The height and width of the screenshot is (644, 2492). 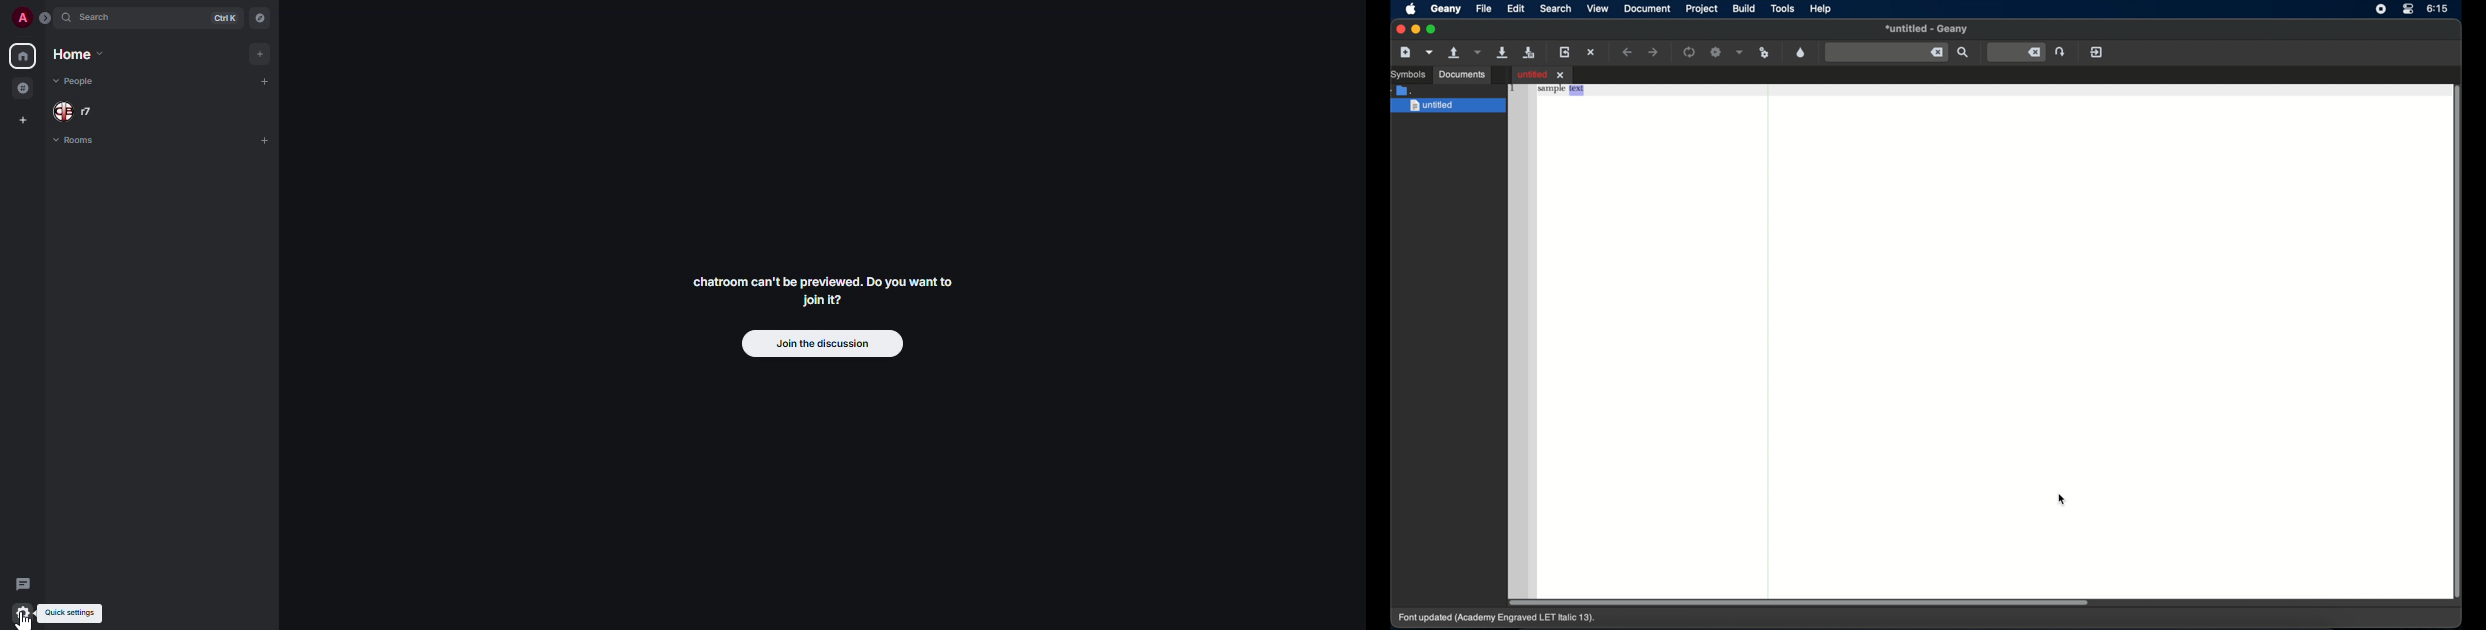 I want to click on grouped room in space, so click(x=22, y=88).